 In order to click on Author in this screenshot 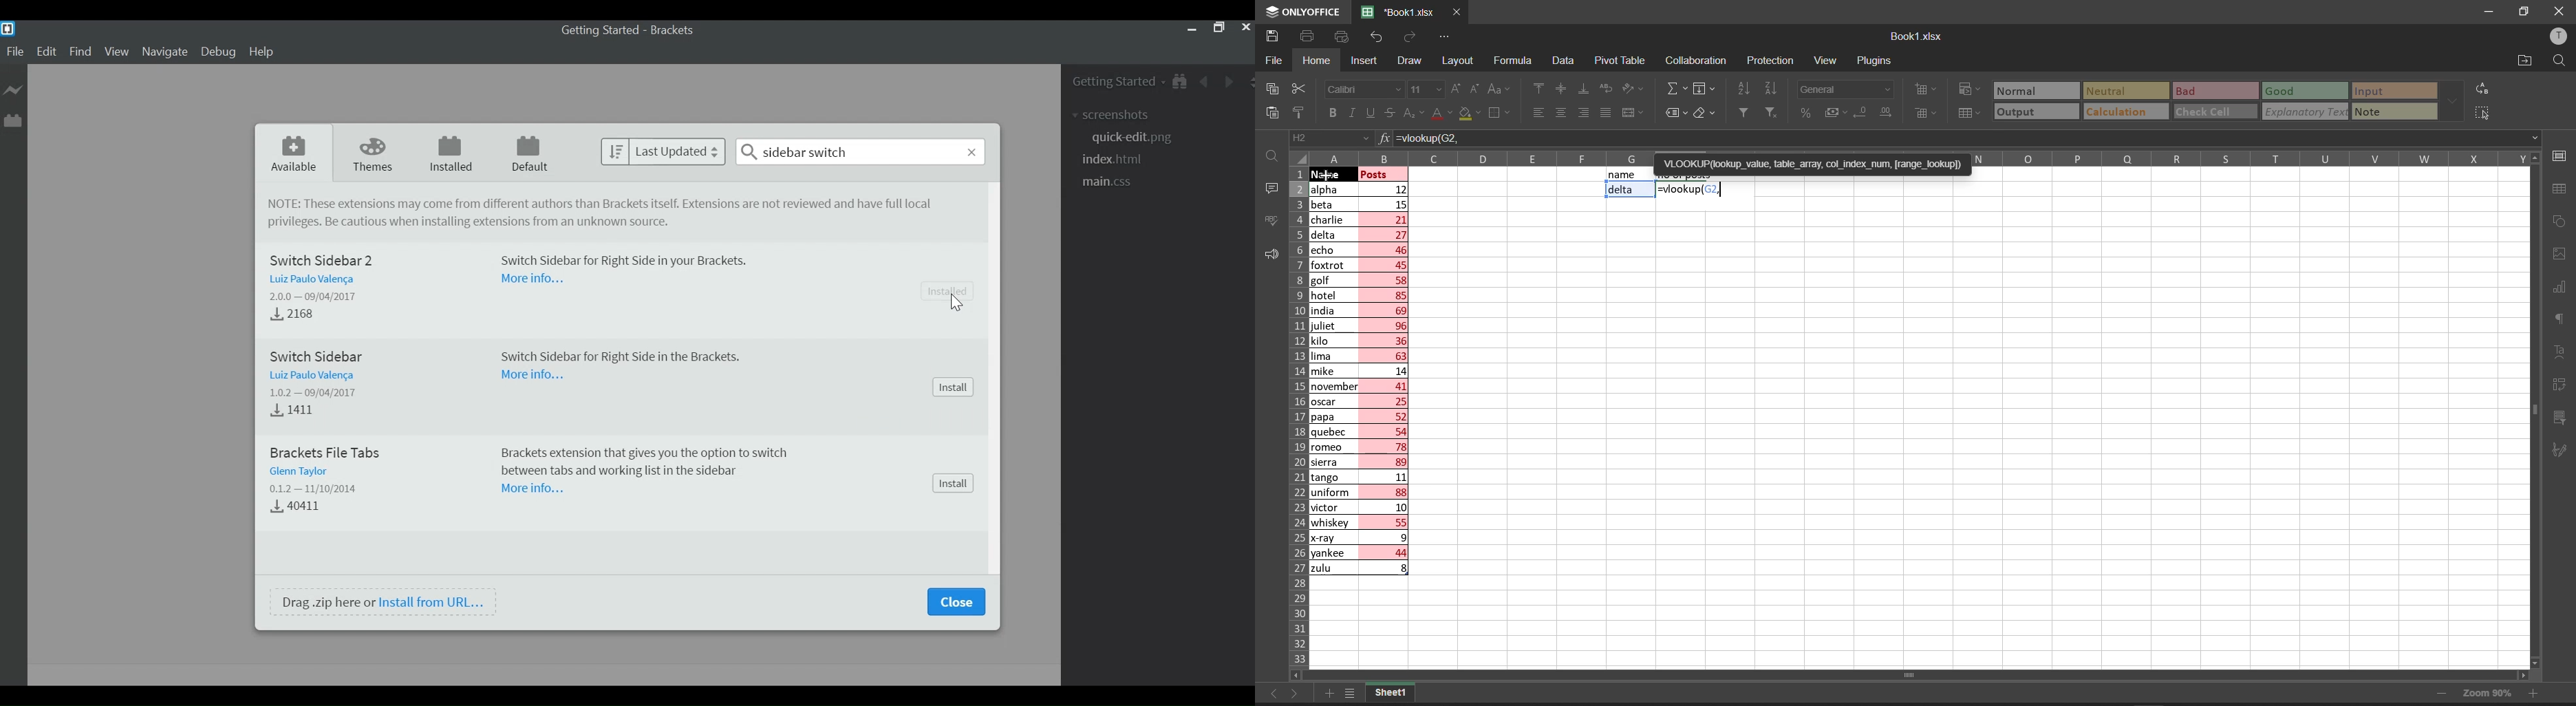, I will do `click(316, 375)`.